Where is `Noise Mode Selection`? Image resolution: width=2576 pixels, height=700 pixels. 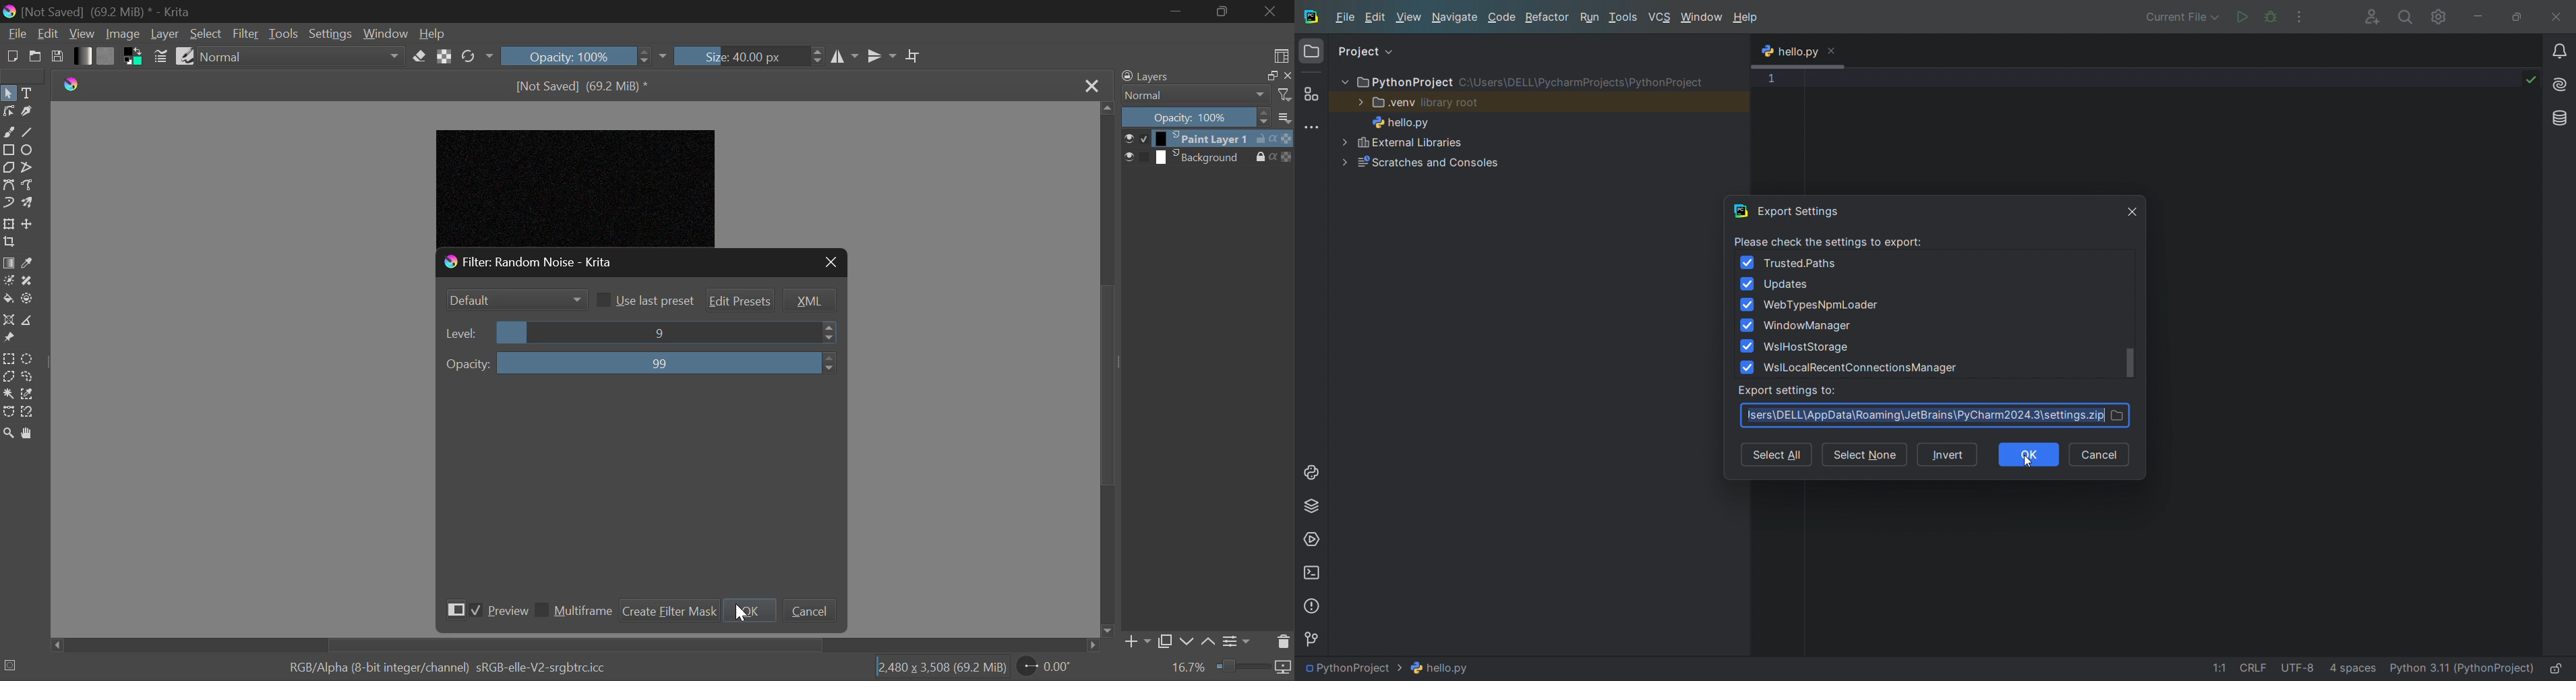
Noise Mode Selection is located at coordinates (514, 298).